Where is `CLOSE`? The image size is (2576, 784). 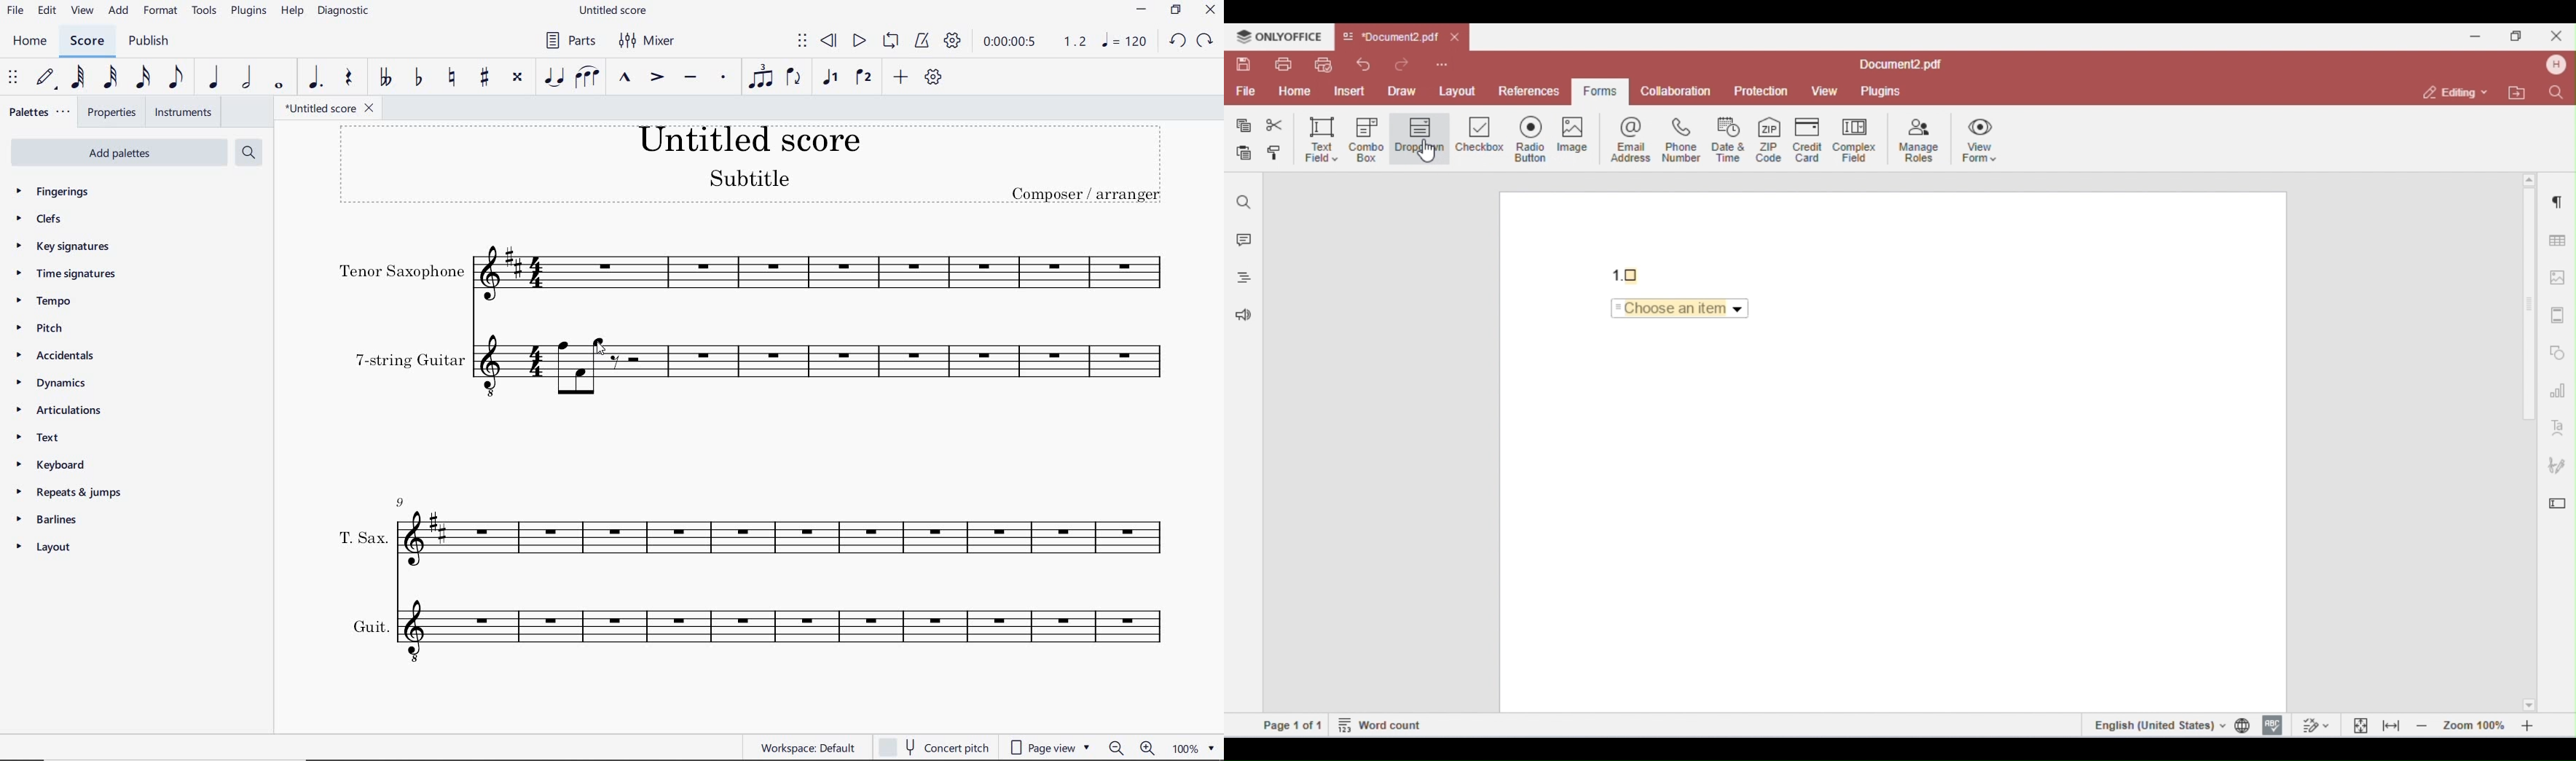
CLOSE is located at coordinates (1209, 10).